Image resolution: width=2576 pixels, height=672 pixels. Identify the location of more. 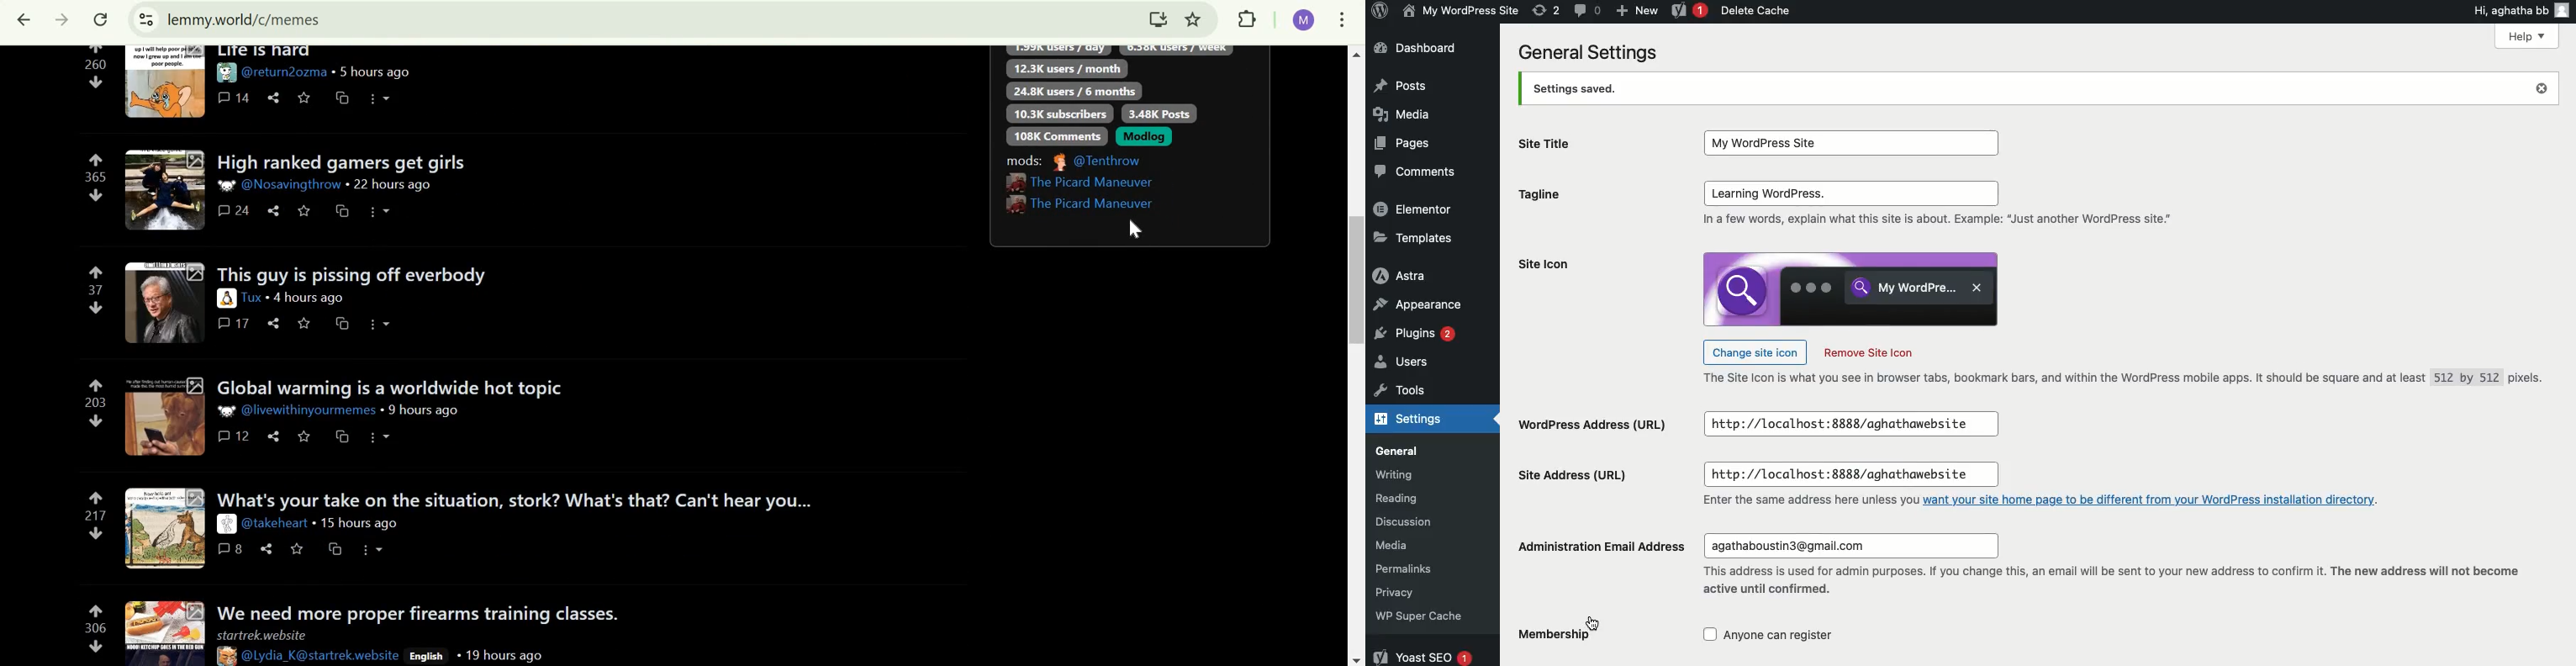
(381, 100).